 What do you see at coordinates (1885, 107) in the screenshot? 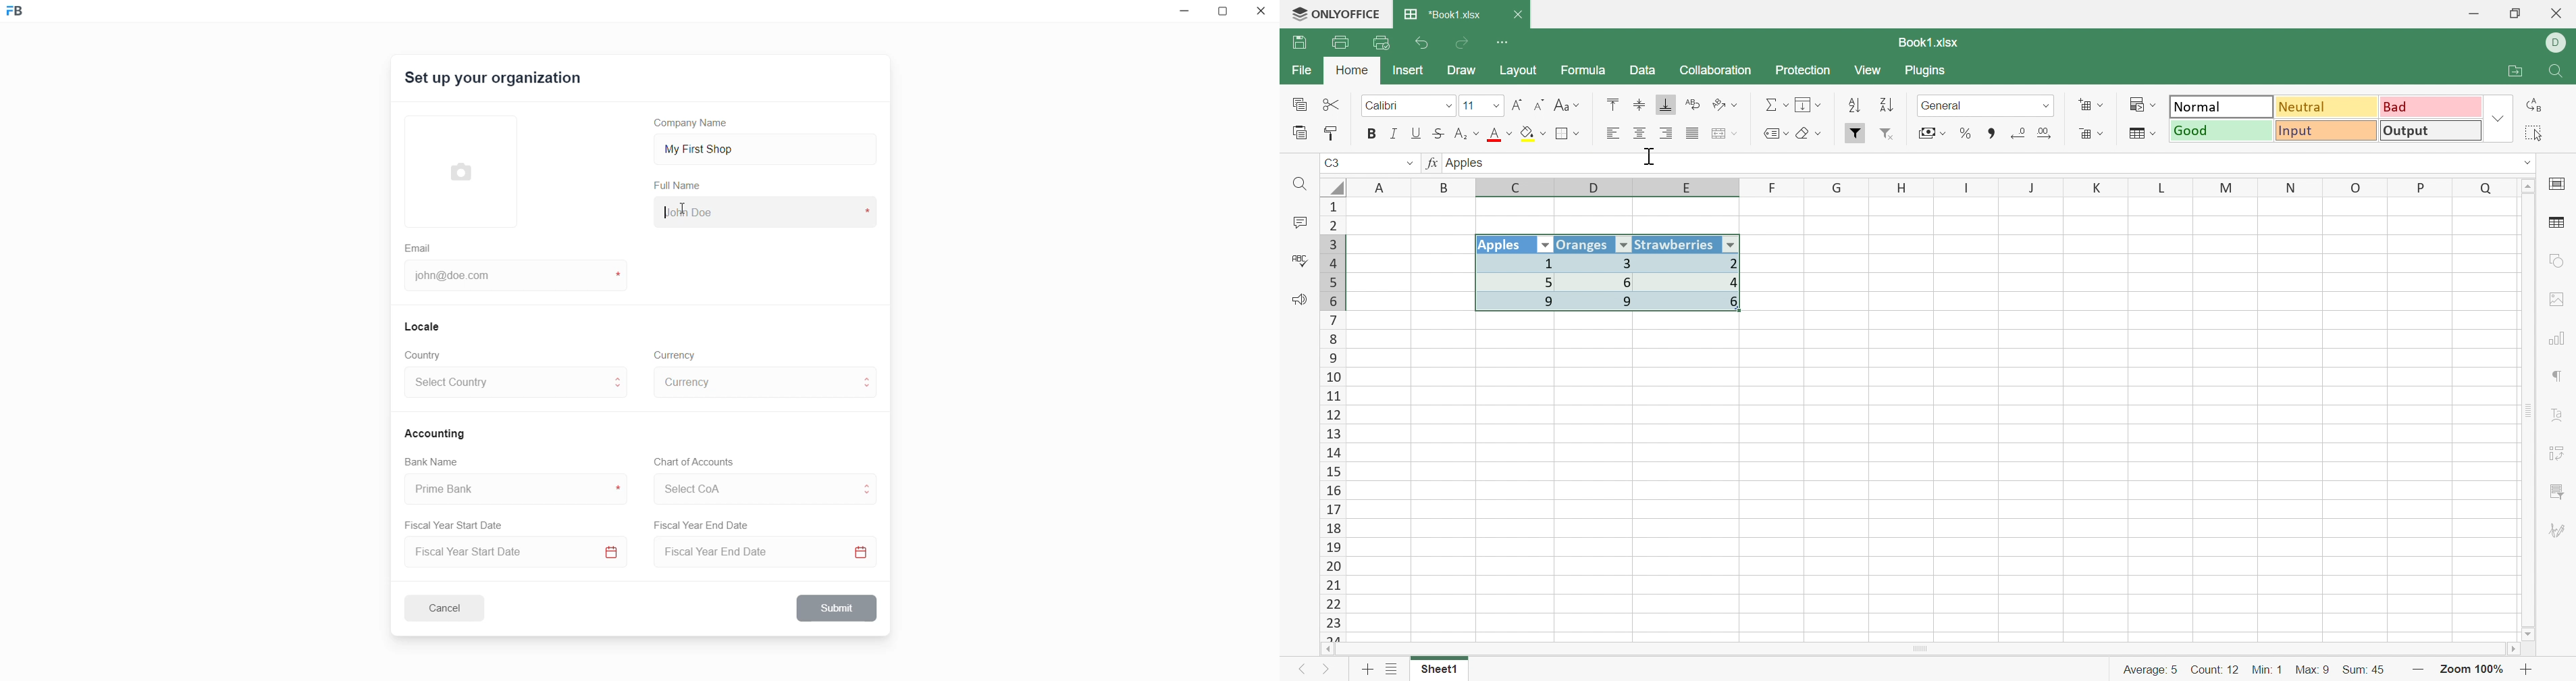
I see `Descending order` at bounding box center [1885, 107].